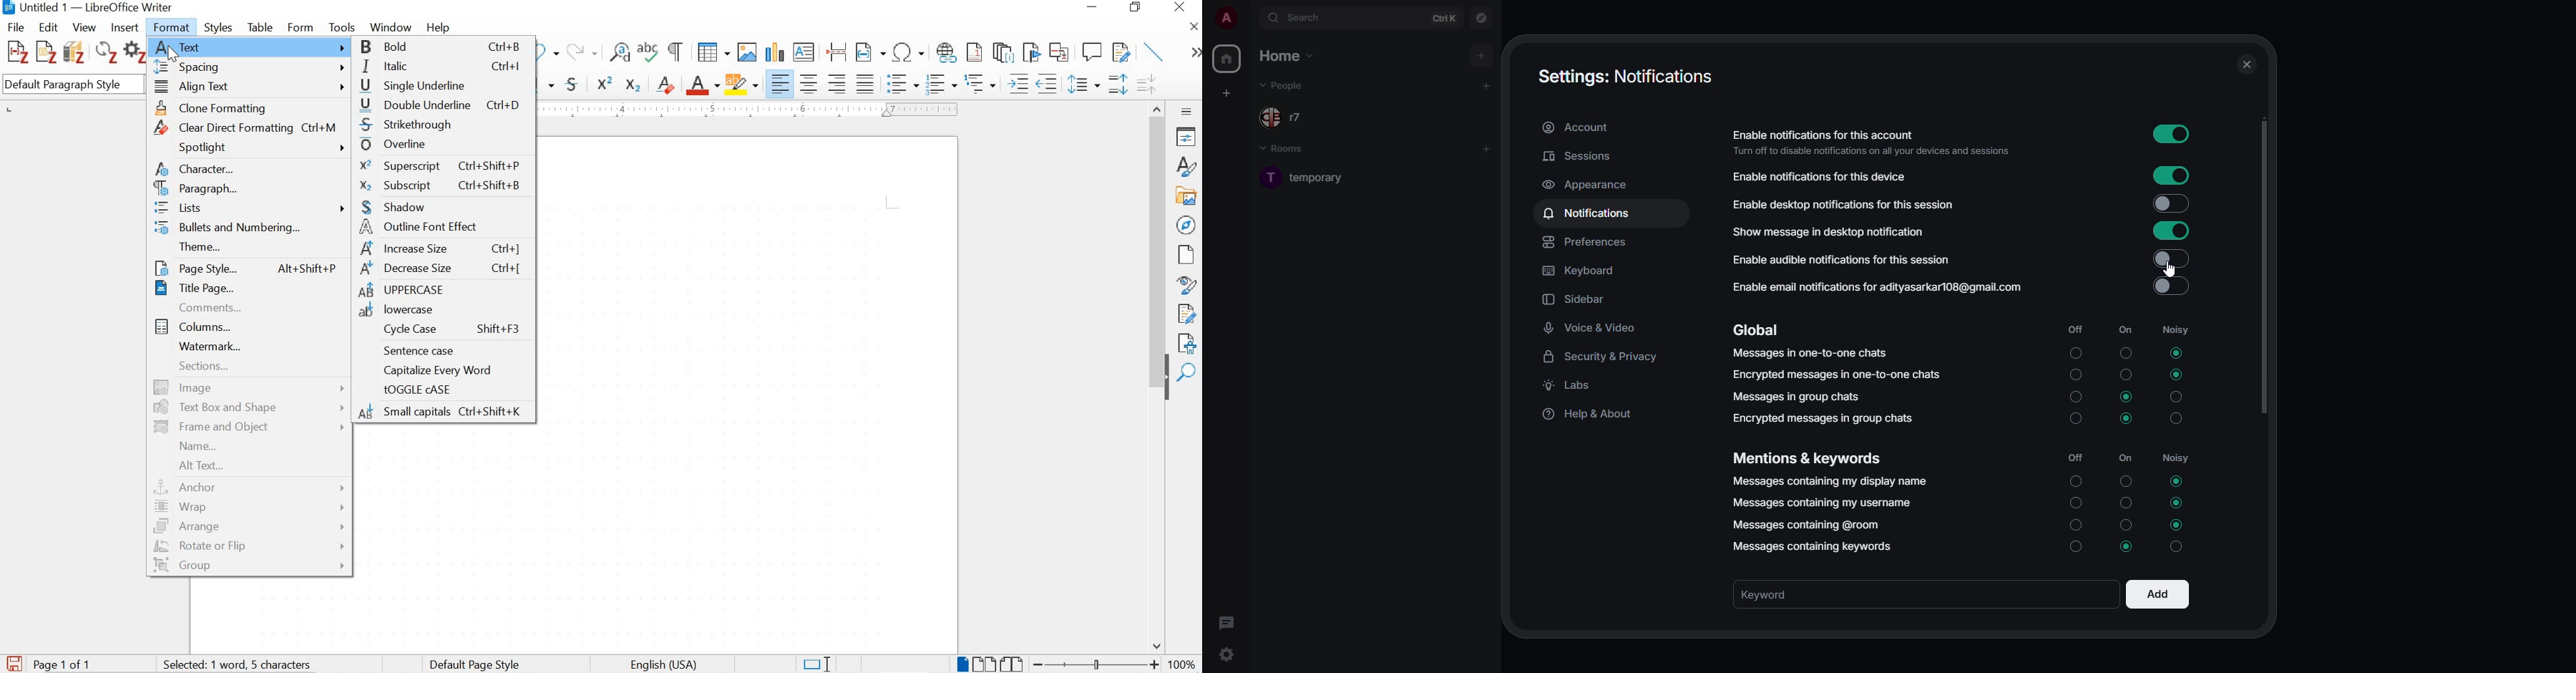  What do you see at coordinates (2178, 397) in the screenshot?
I see `Noisy Unselected` at bounding box center [2178, 397].